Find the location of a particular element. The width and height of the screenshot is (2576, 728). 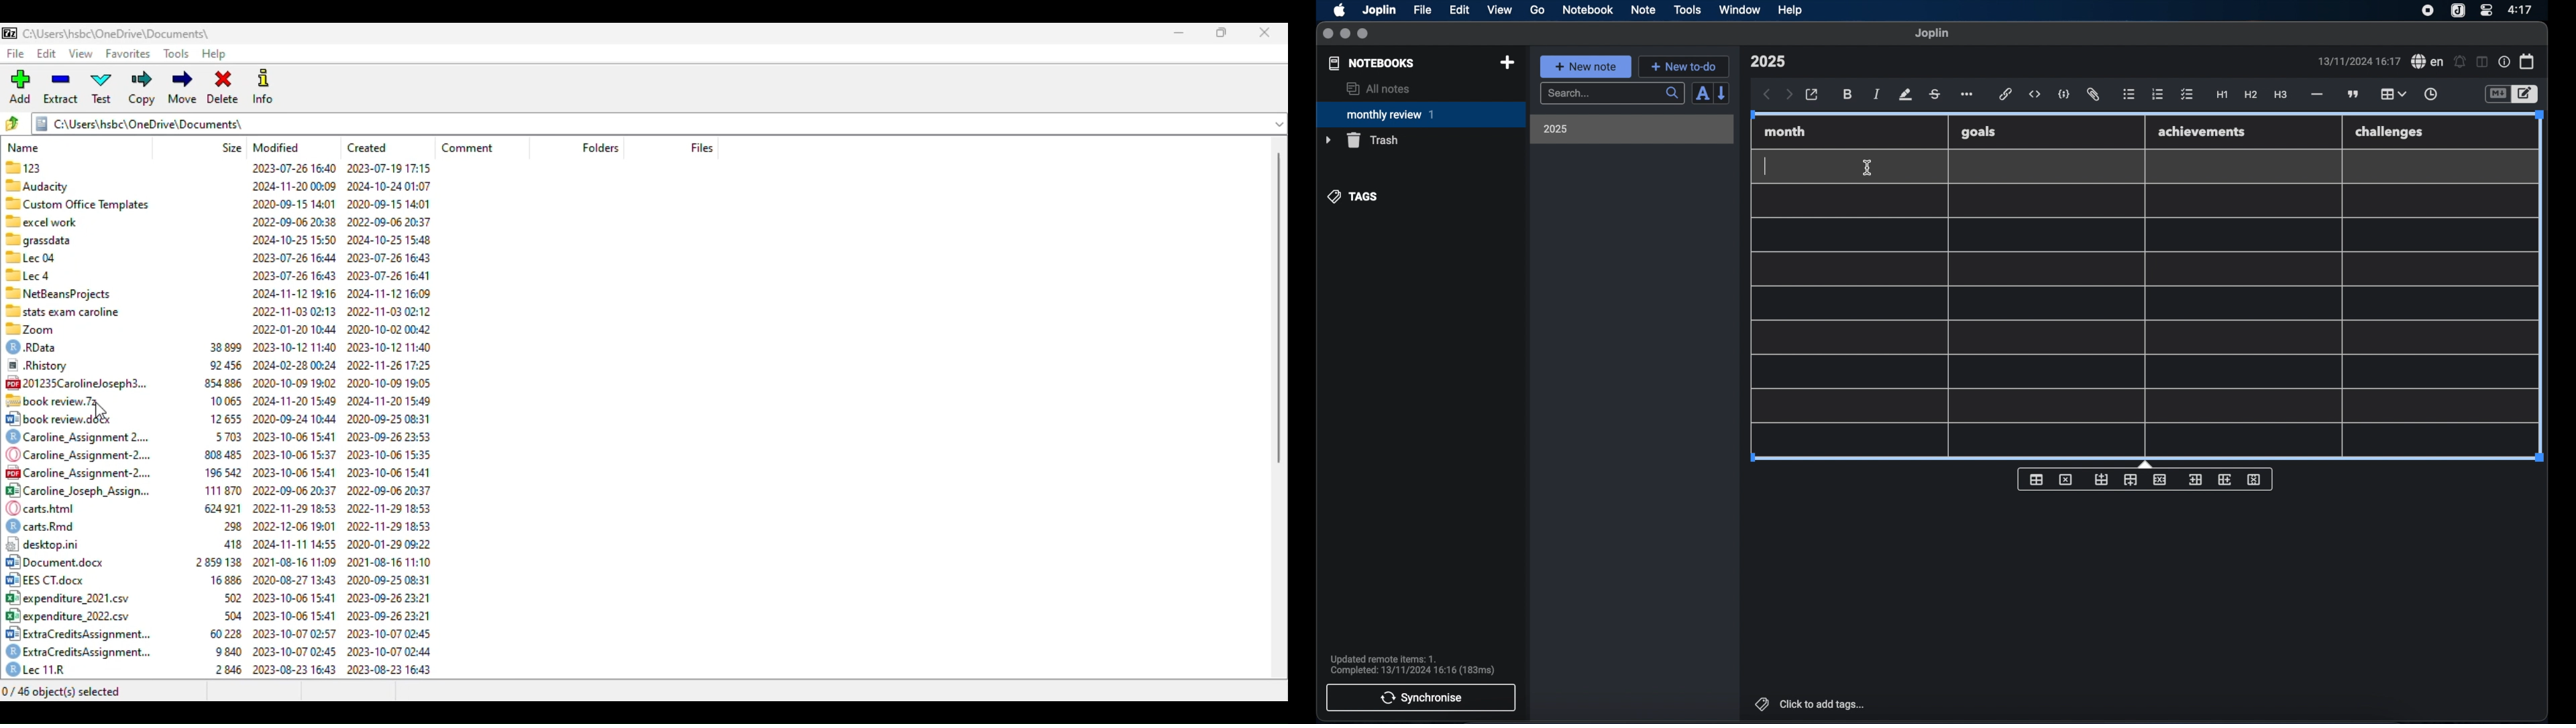

more options is located at coordinates (1968, 95).